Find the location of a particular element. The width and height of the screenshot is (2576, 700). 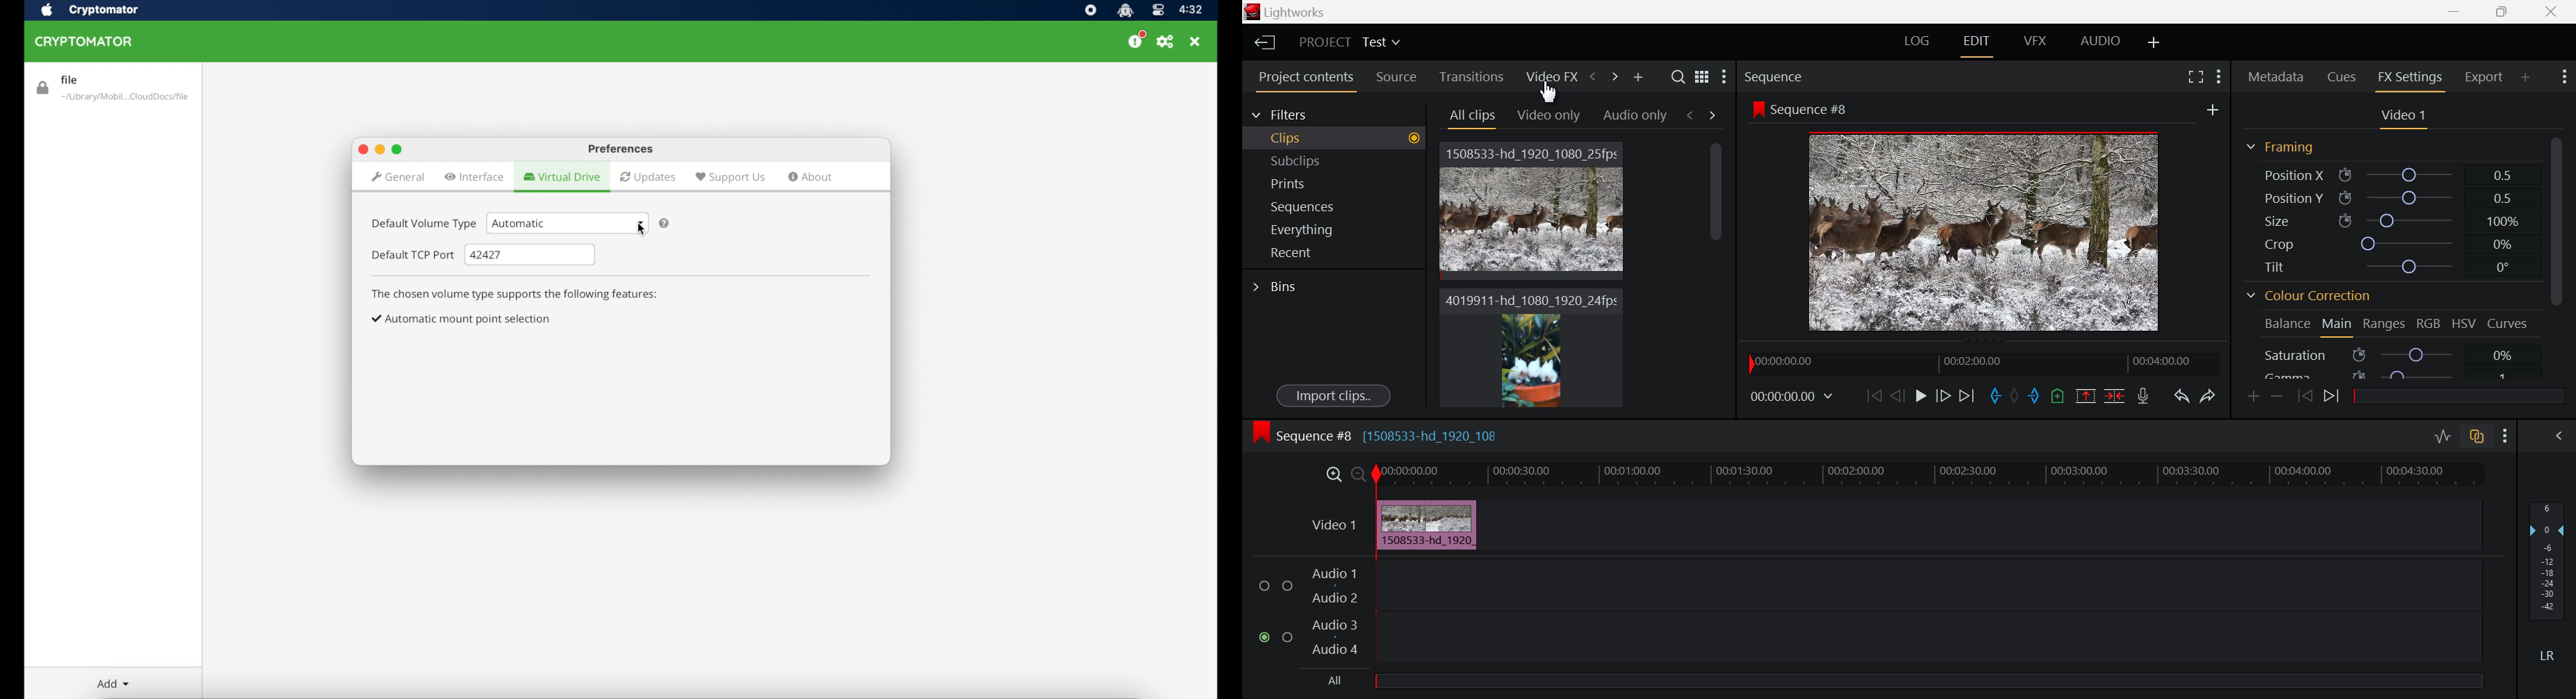

cryptomator is located at coordinates (104, 10).